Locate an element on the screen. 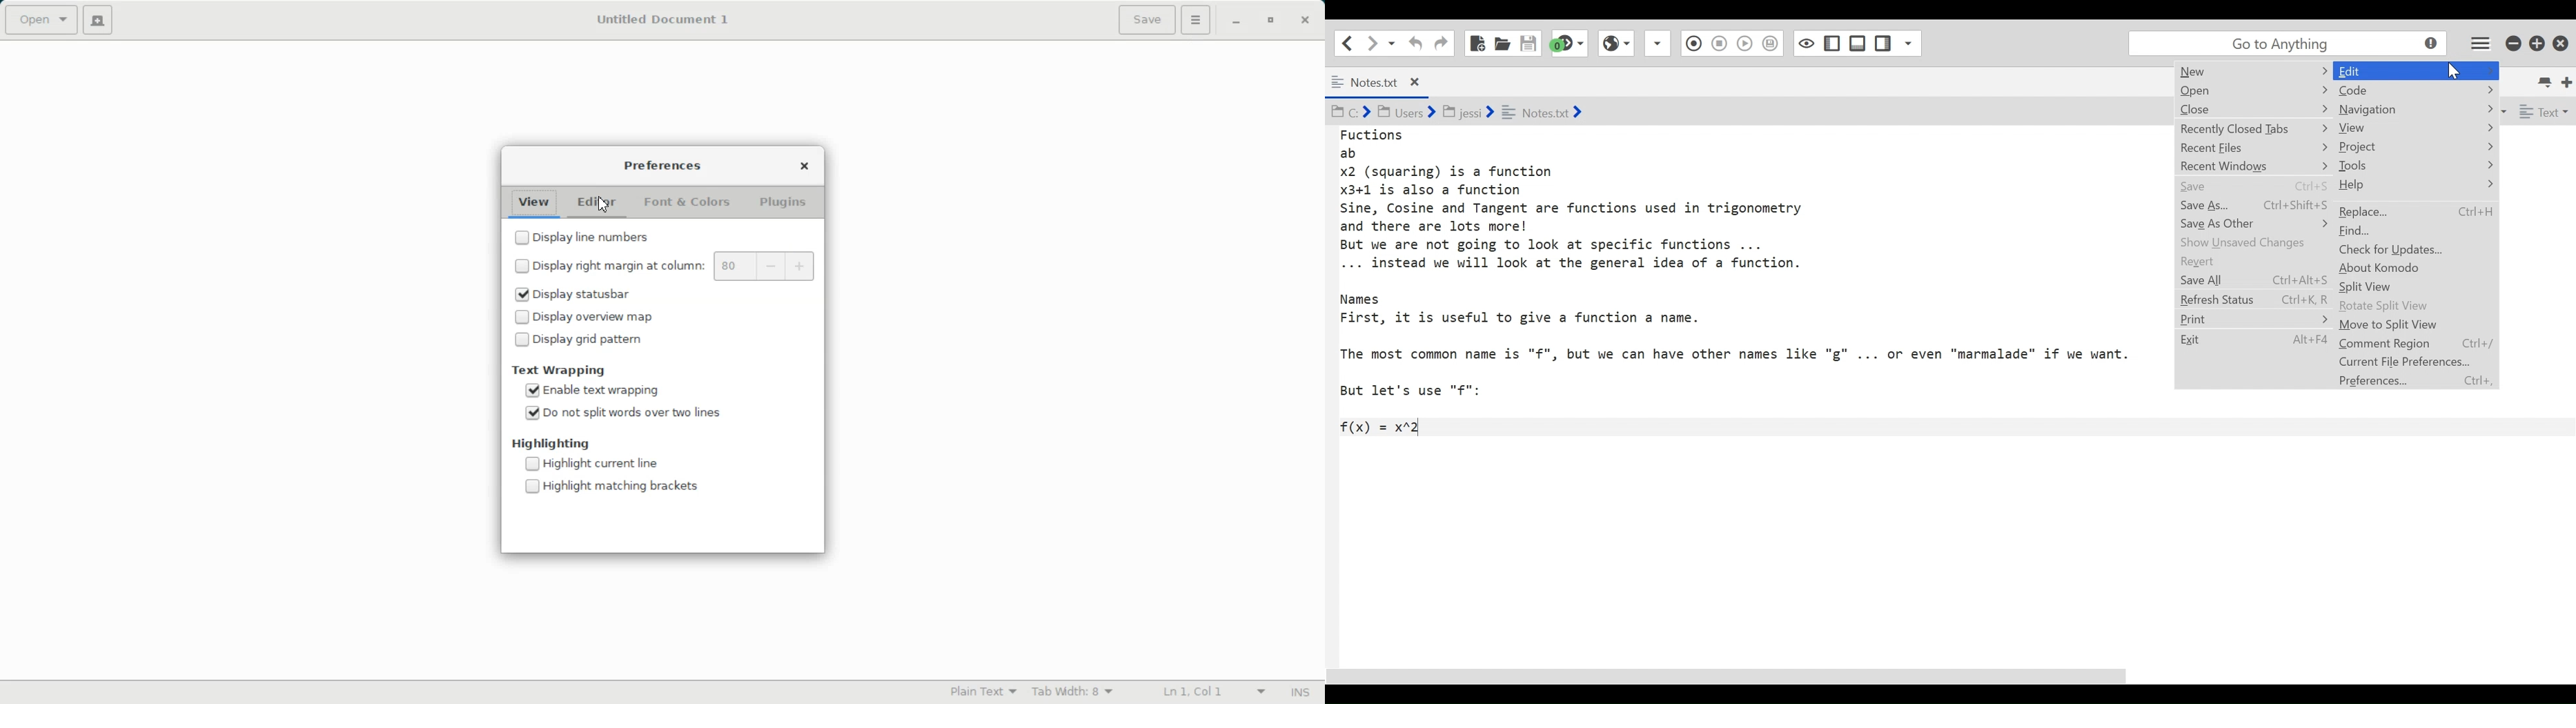 Image resolution: width=2576 pixels, height=728 pixels. save as is located at coordinates (2208, 203).